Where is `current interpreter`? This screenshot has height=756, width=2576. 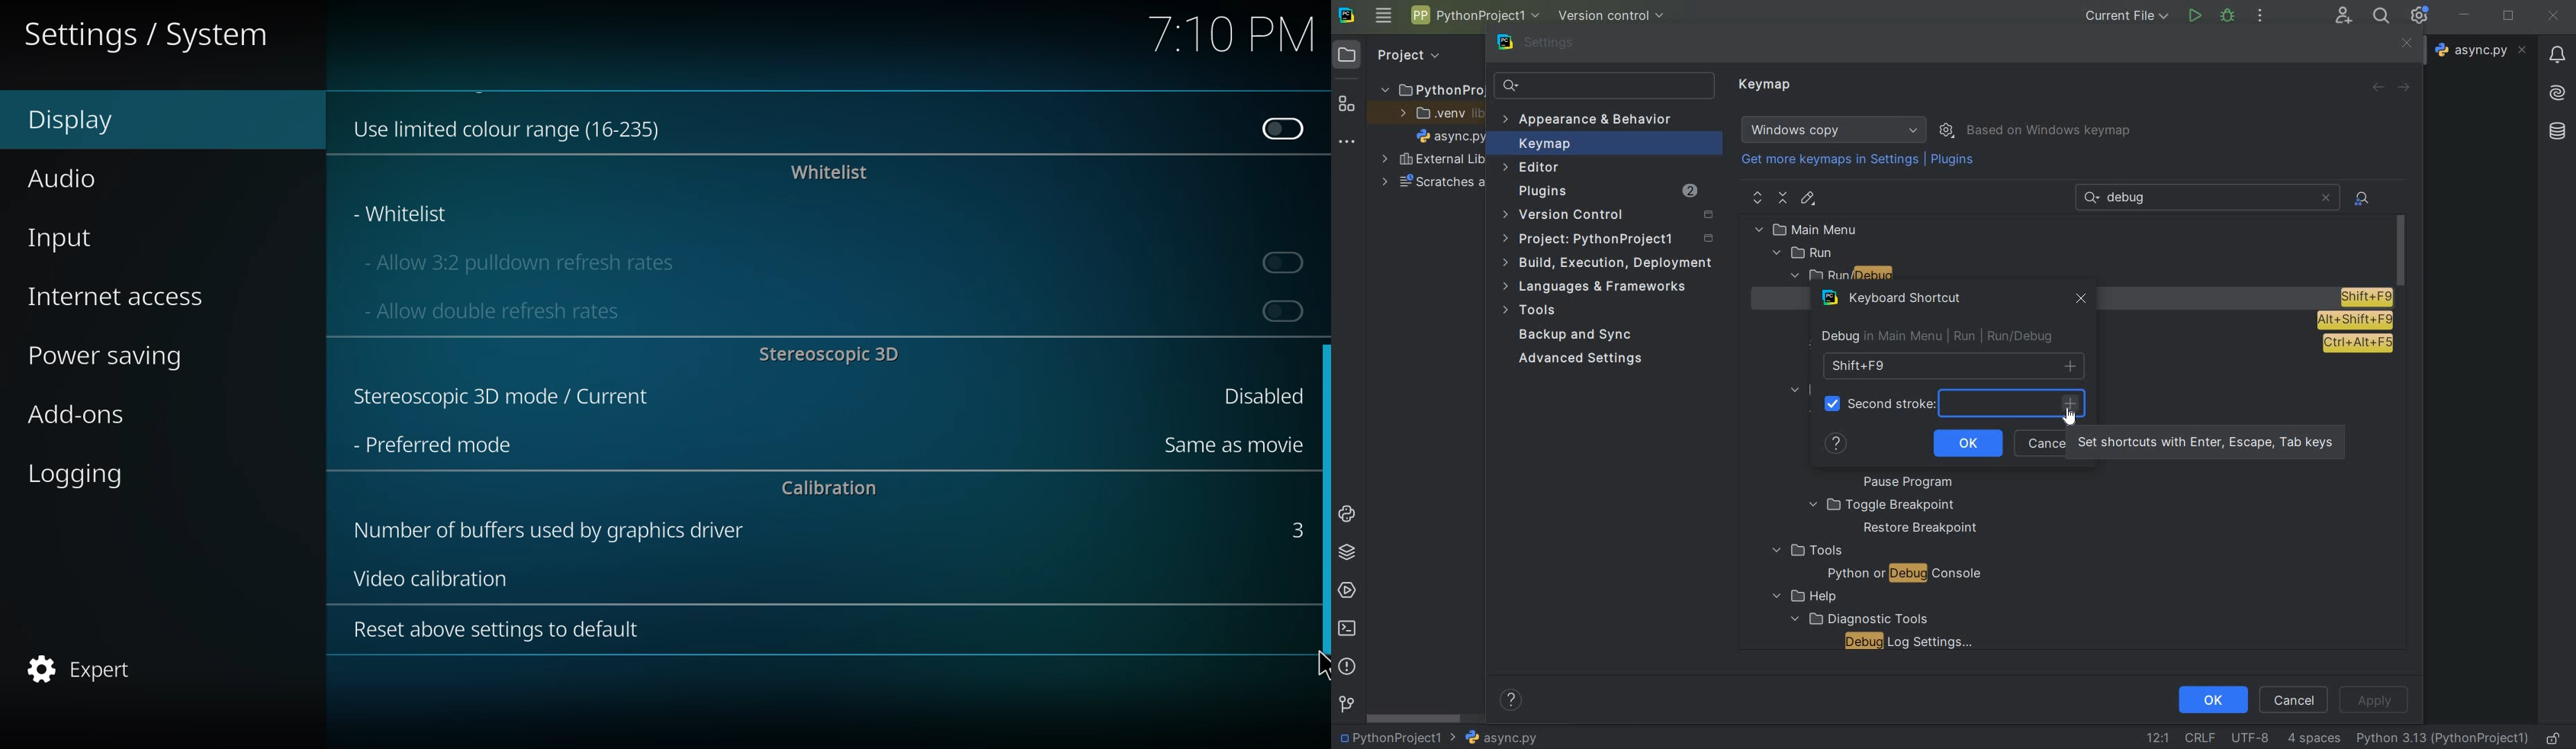
current interpreter is located at coordinates (2443, 738).